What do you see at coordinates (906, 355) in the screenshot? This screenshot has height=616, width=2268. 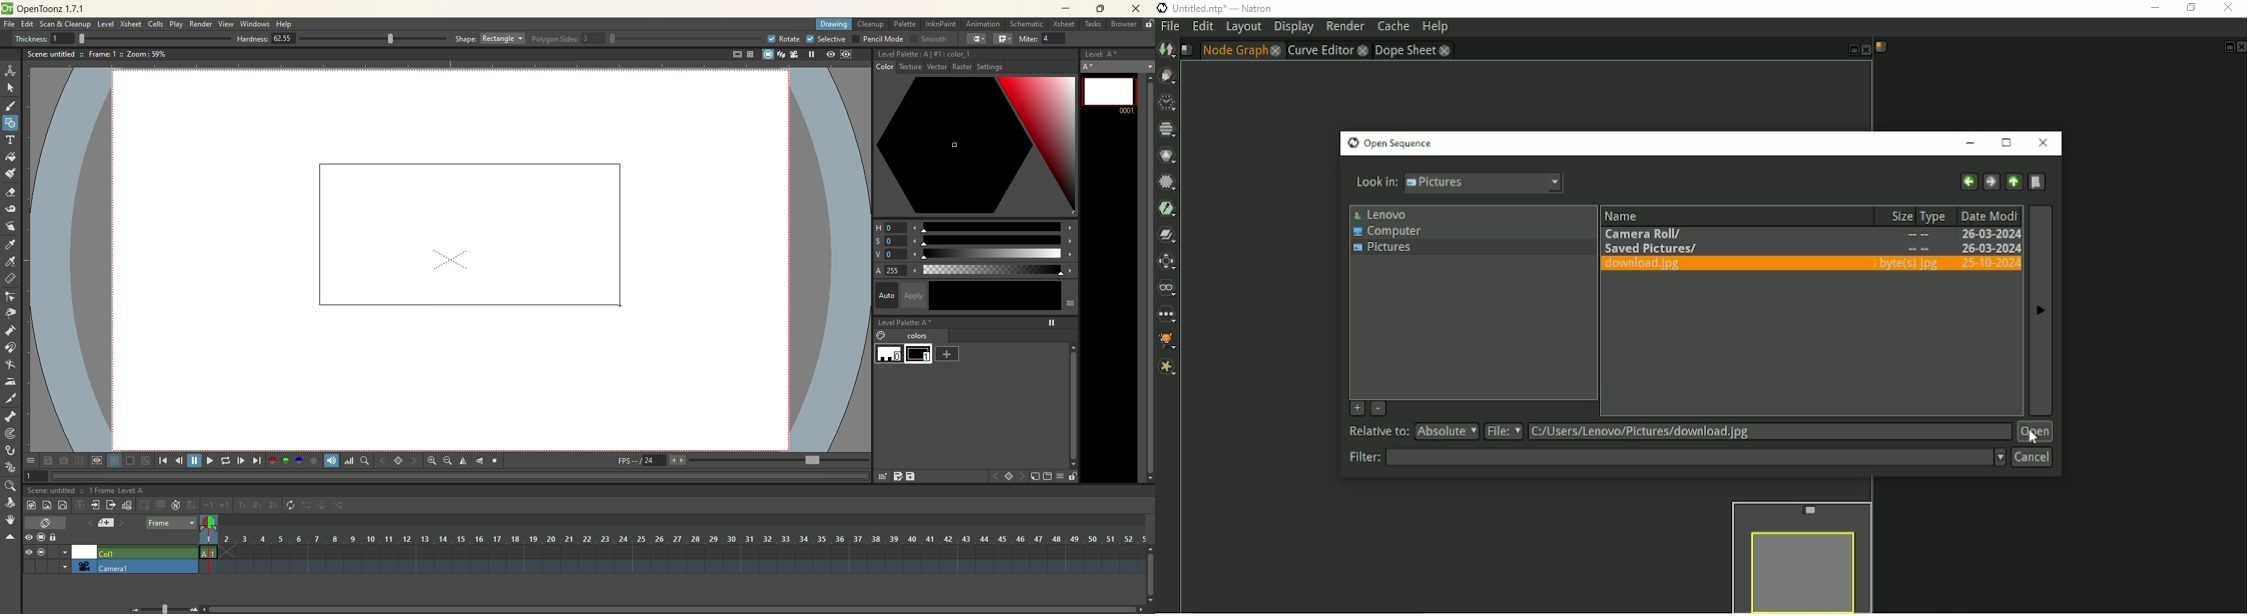 I see `color 0 and 1` at bounding box center [906, 355].